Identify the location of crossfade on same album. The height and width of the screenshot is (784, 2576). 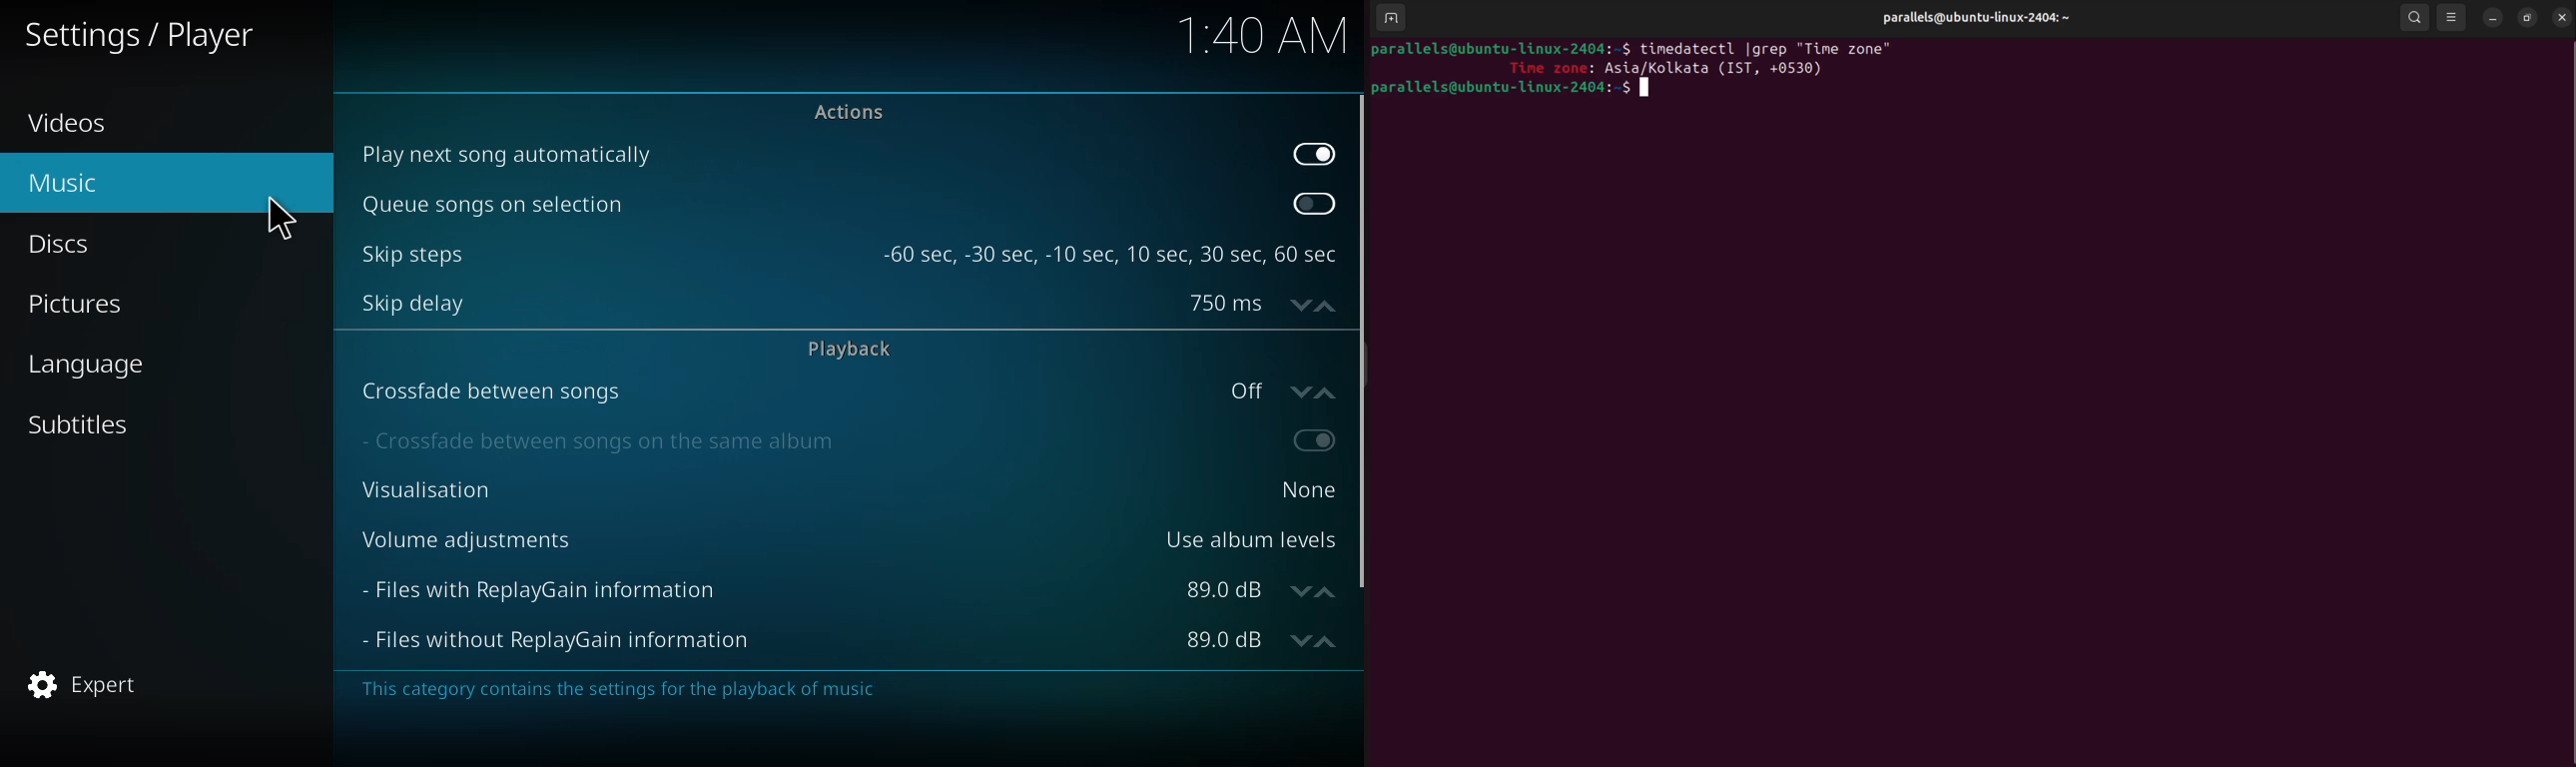
(602, 440).